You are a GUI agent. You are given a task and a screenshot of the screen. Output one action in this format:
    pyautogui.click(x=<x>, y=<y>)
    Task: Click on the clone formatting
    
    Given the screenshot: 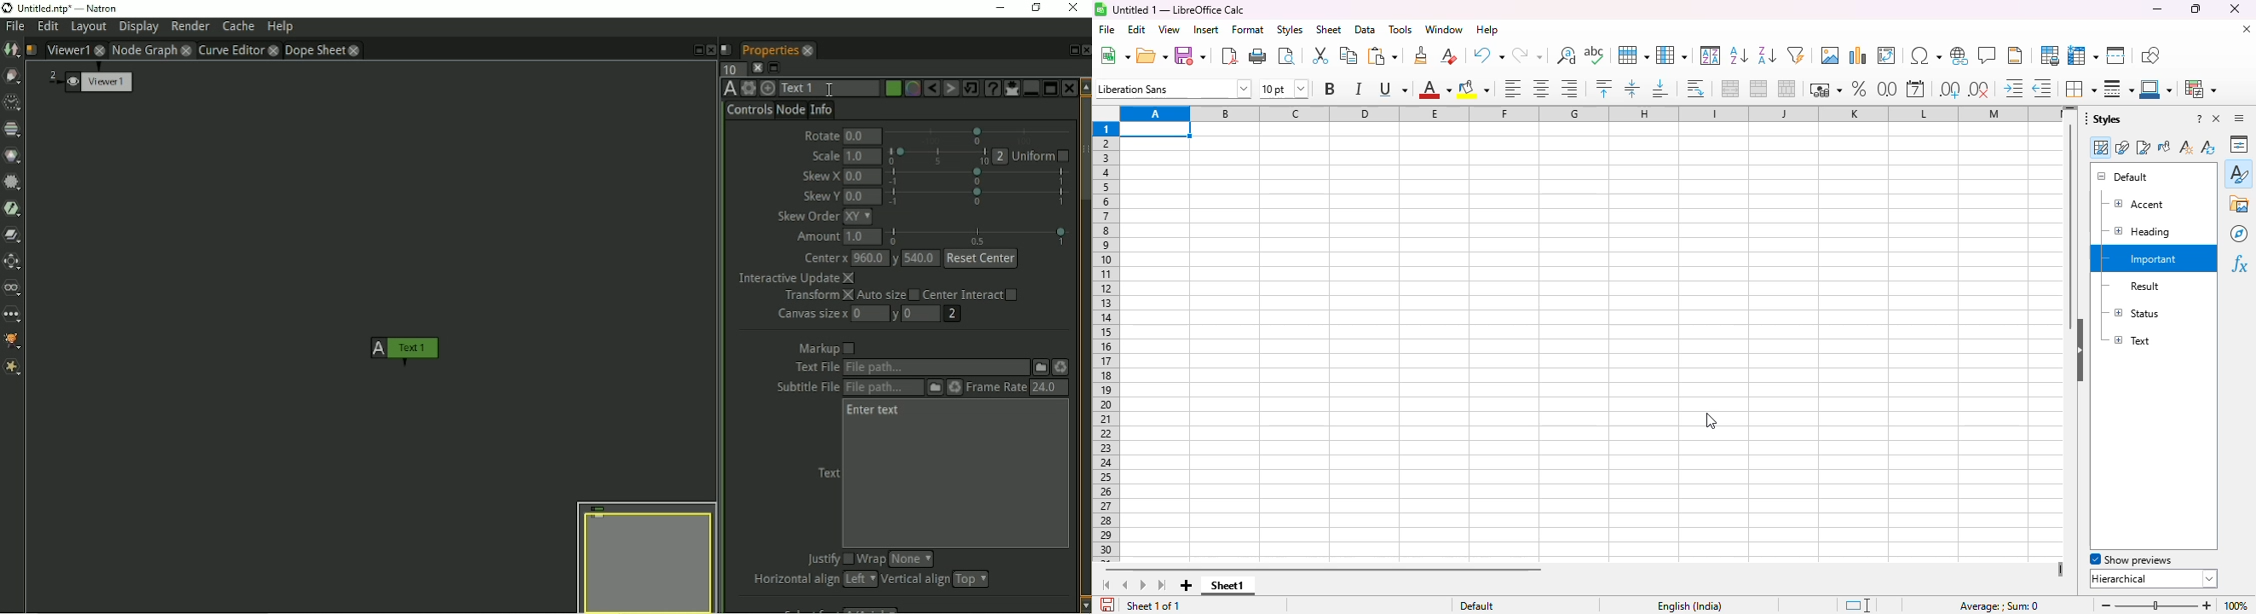 What is the action you would take?
    pyautogui.click(x=1421, y=55)
    